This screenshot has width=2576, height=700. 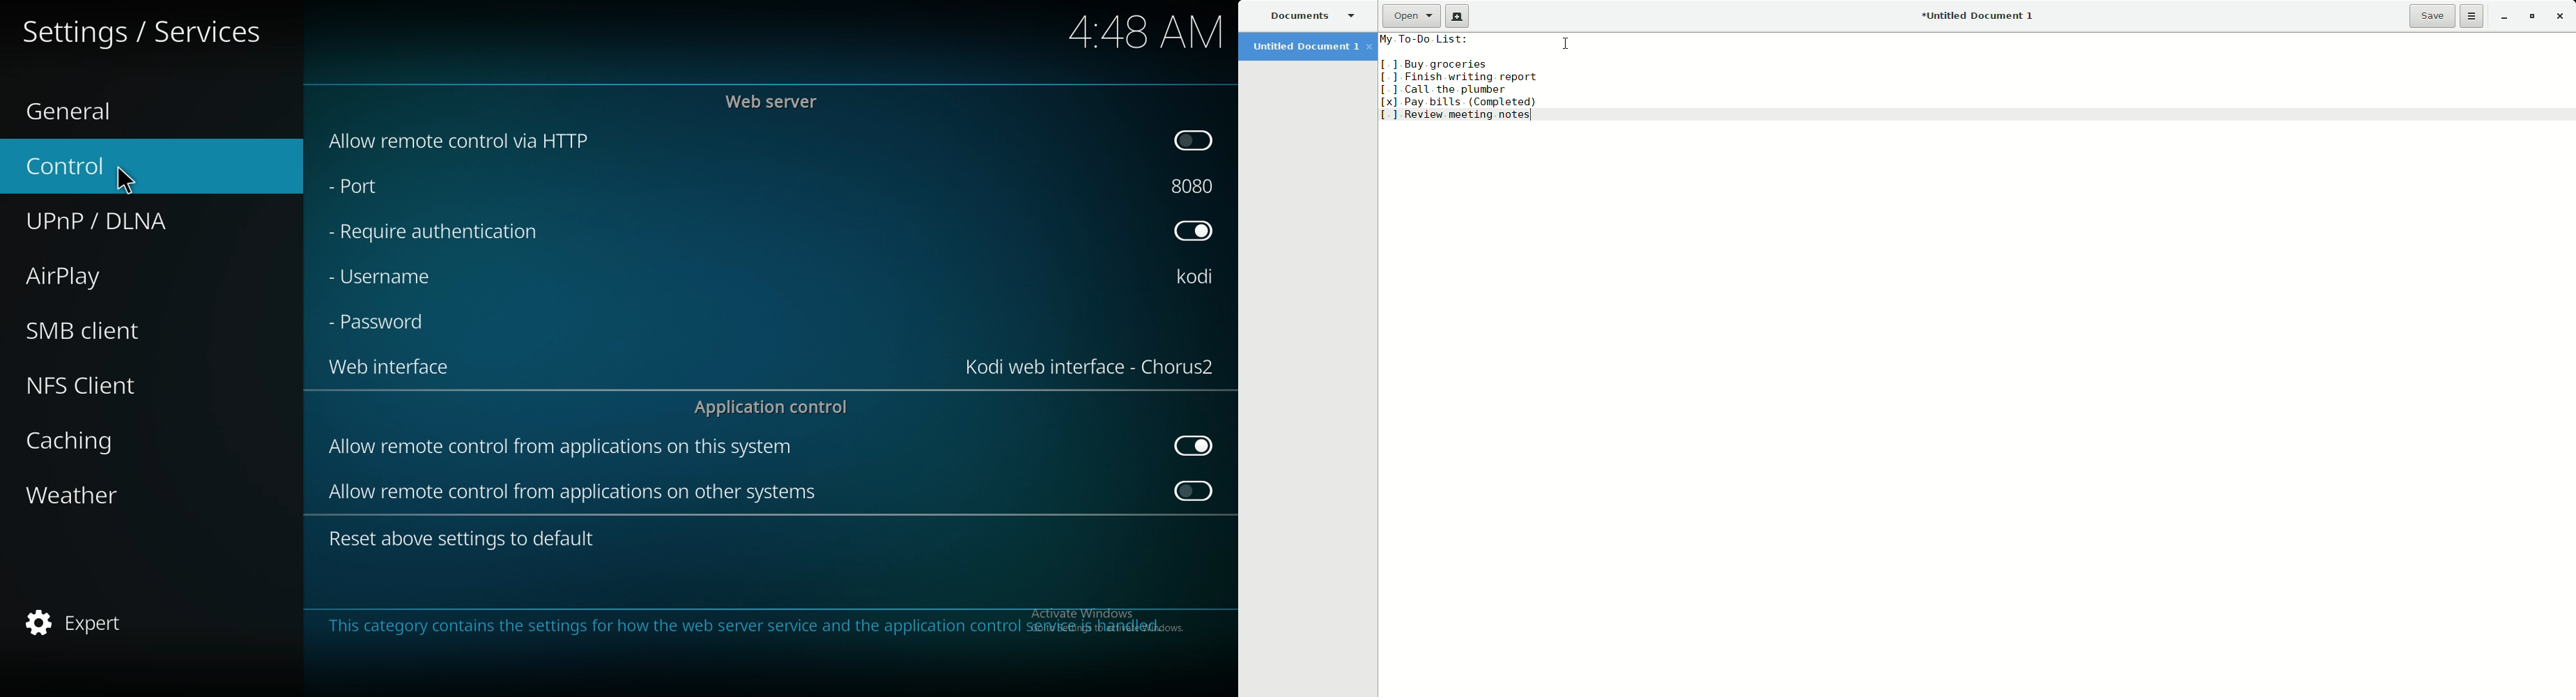 What do you see at coordinates (389, 369) in the screenshot?
I see `web interface` at bounding box center [389, 369].